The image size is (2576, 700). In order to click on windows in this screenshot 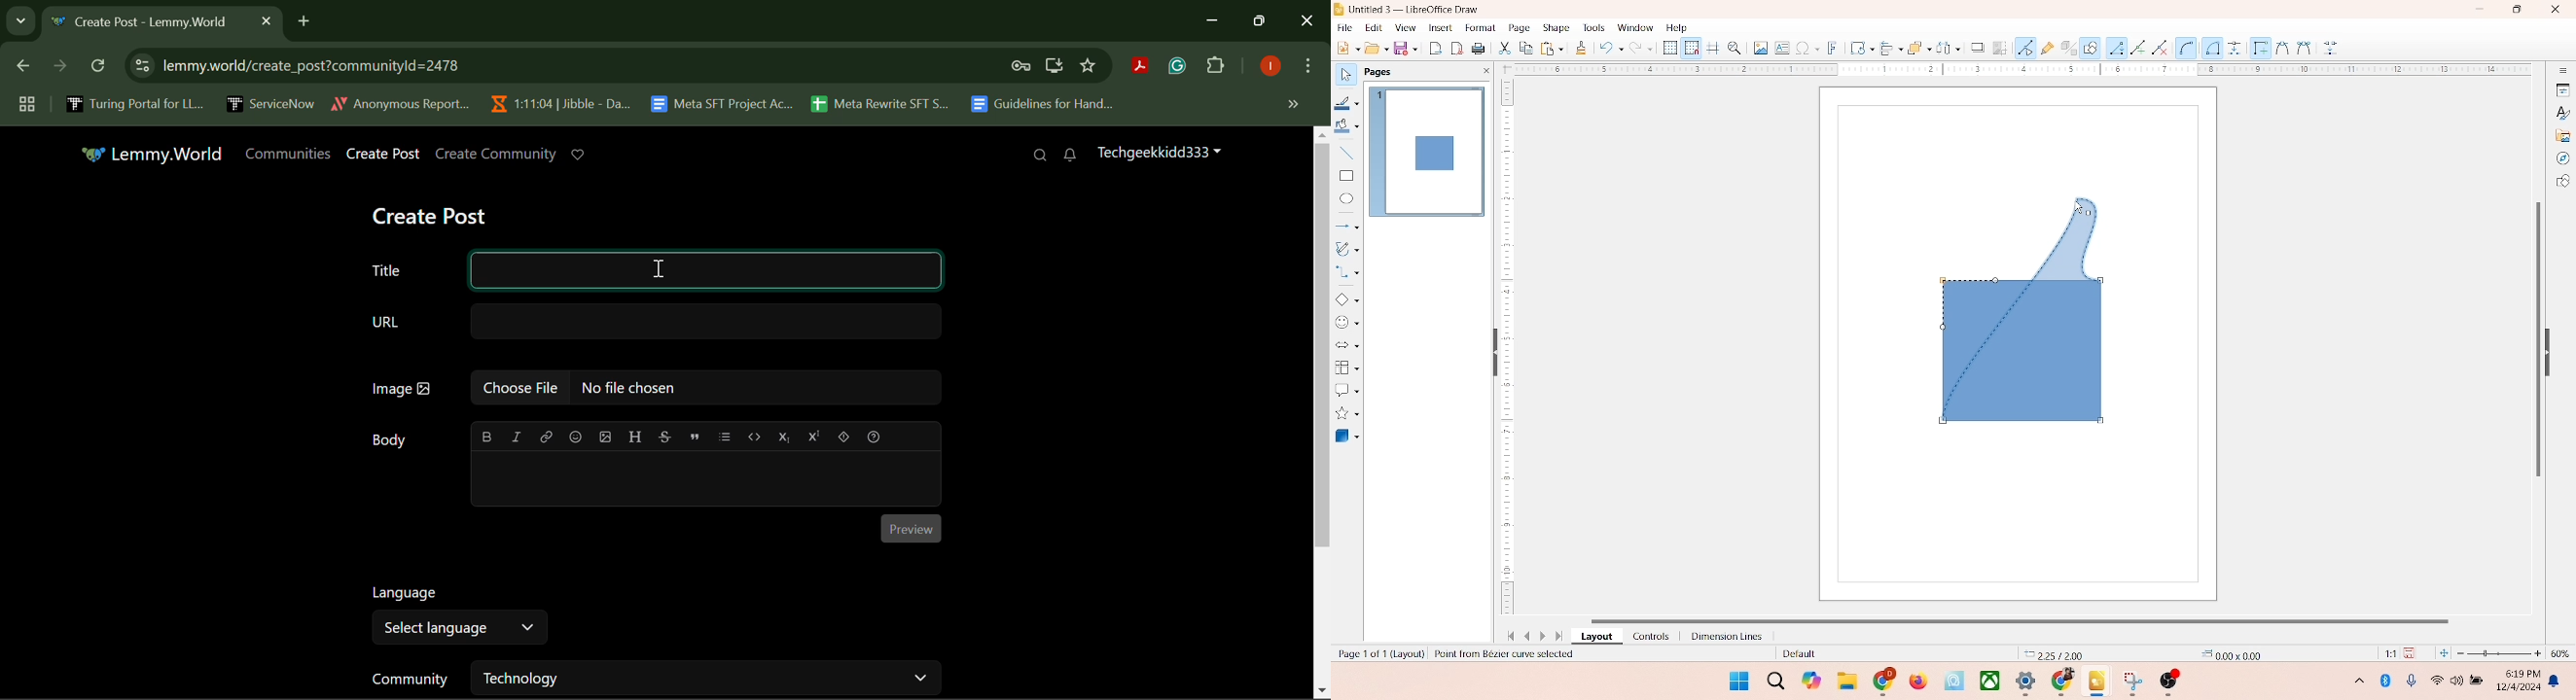, I will do `click(1736, 681)`.